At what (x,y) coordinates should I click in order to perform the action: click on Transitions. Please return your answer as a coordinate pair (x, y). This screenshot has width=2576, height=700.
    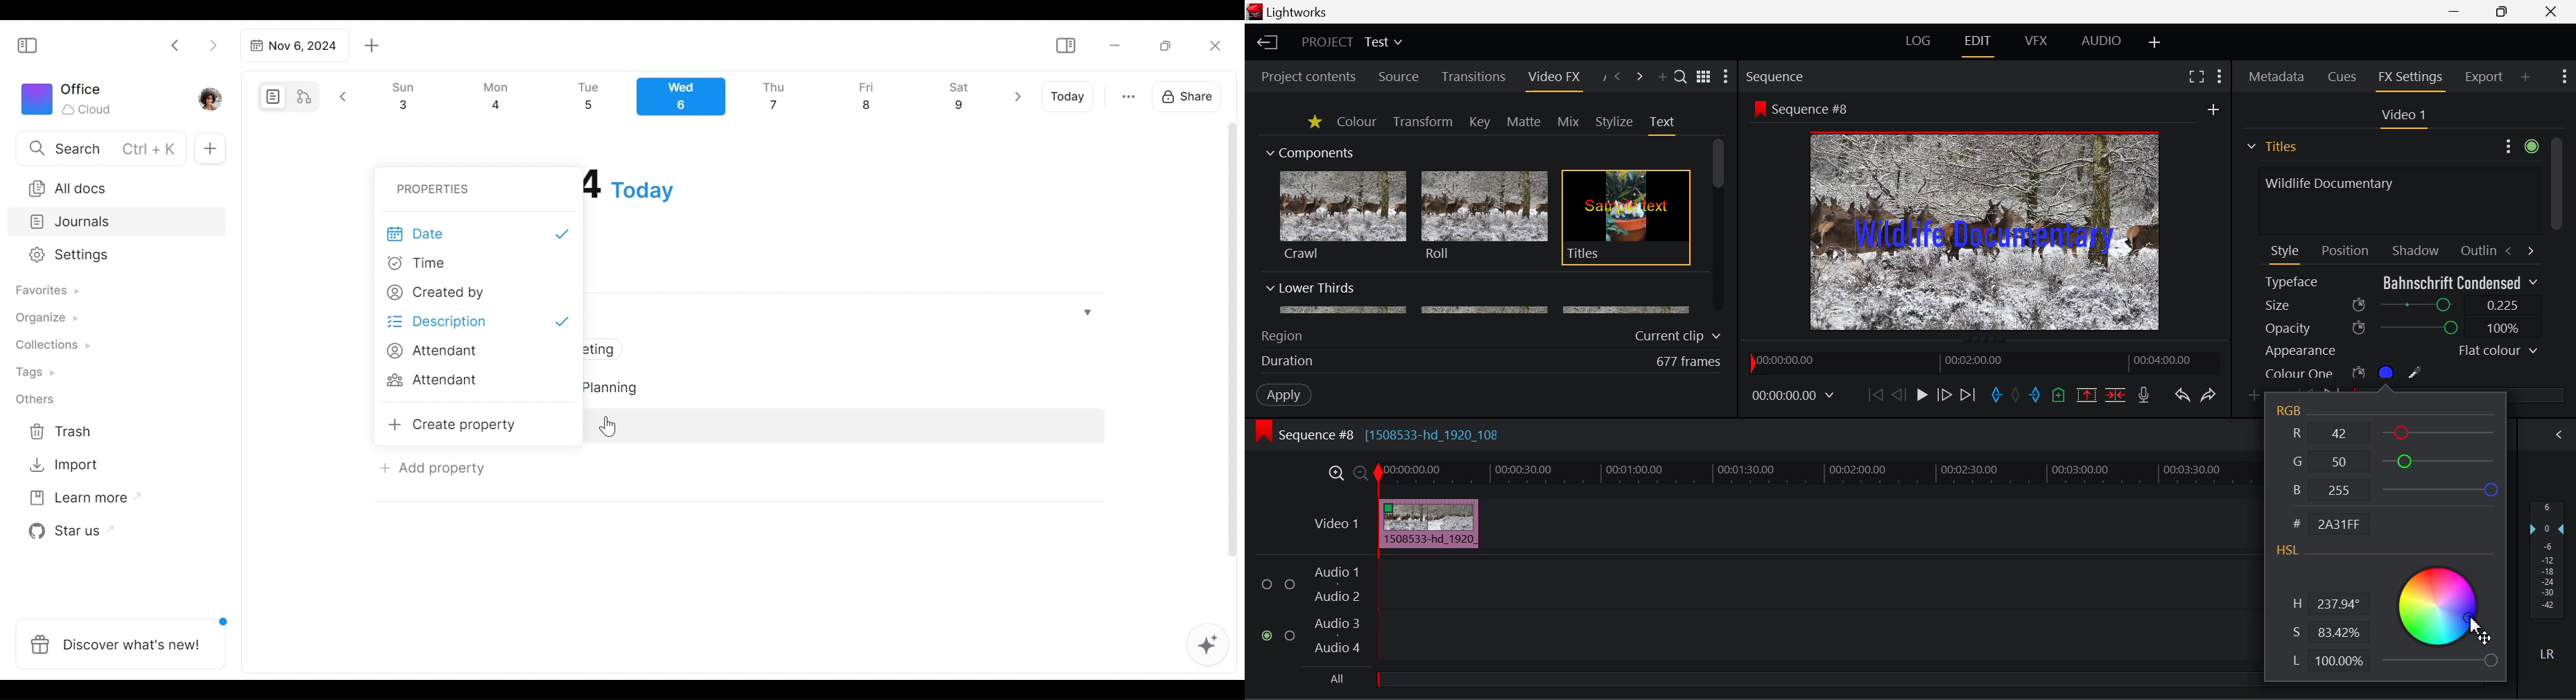
    Looking at the image, I should click on (1473, 77).